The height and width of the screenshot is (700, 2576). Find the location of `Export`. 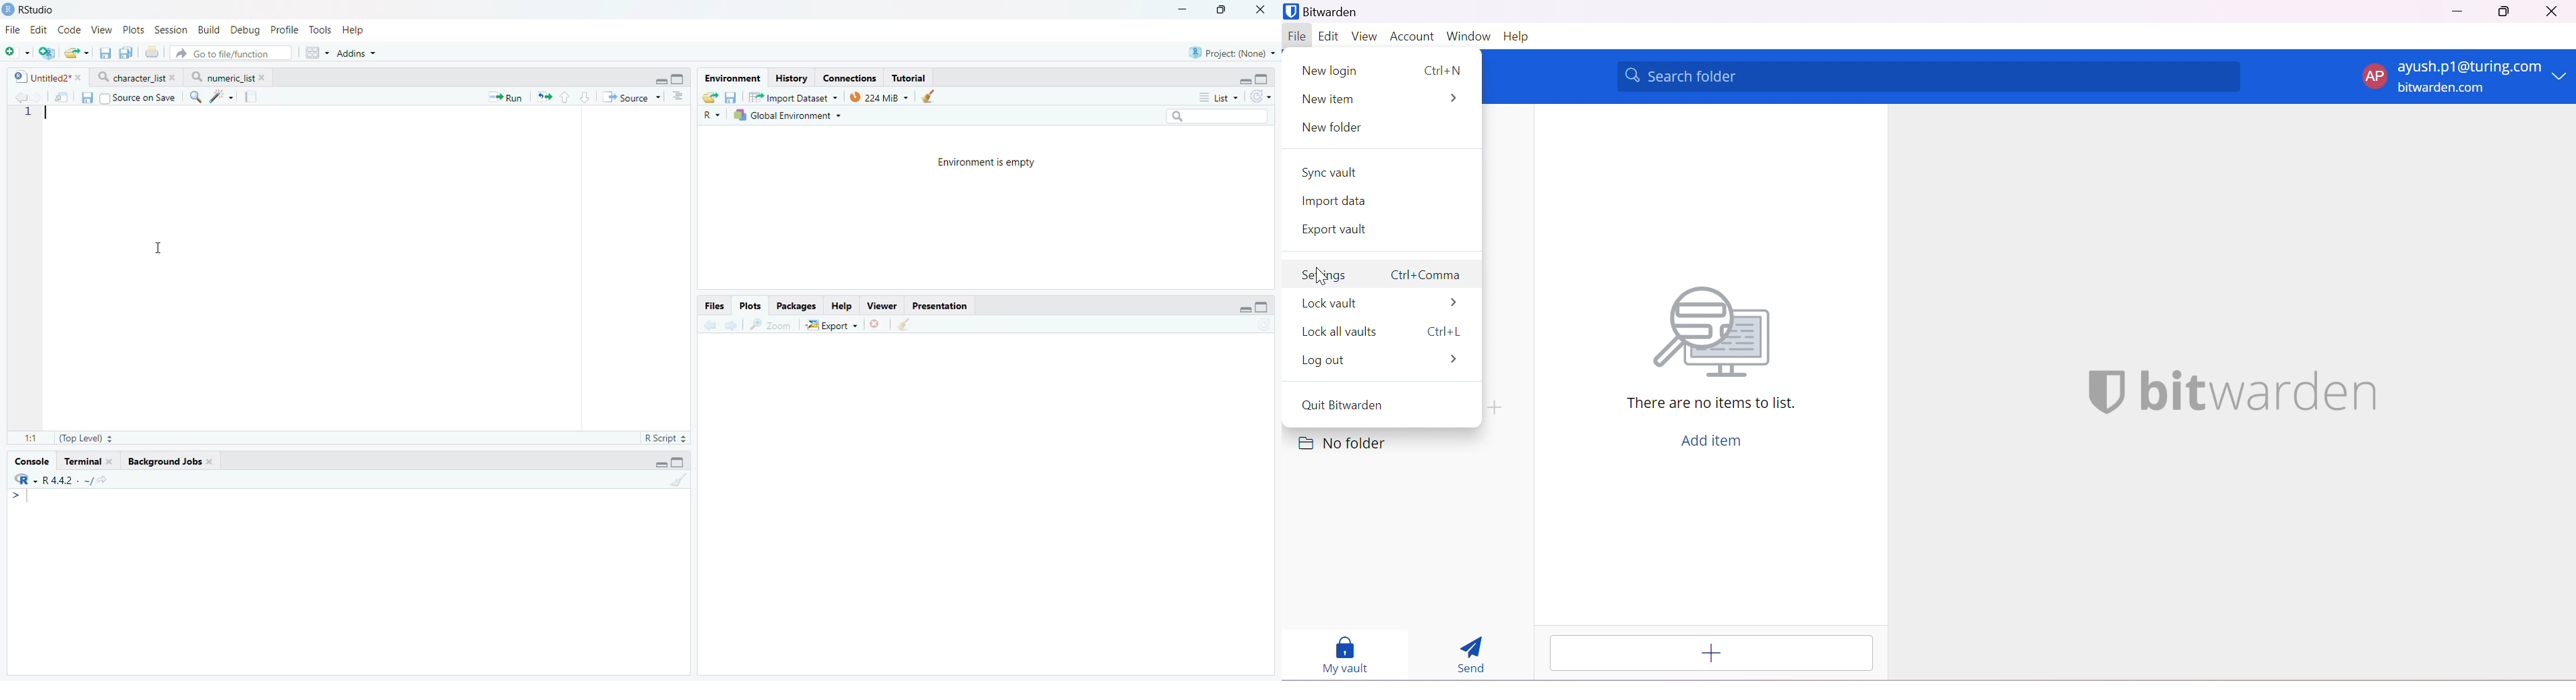

Export is located at coordinates (832, 325).